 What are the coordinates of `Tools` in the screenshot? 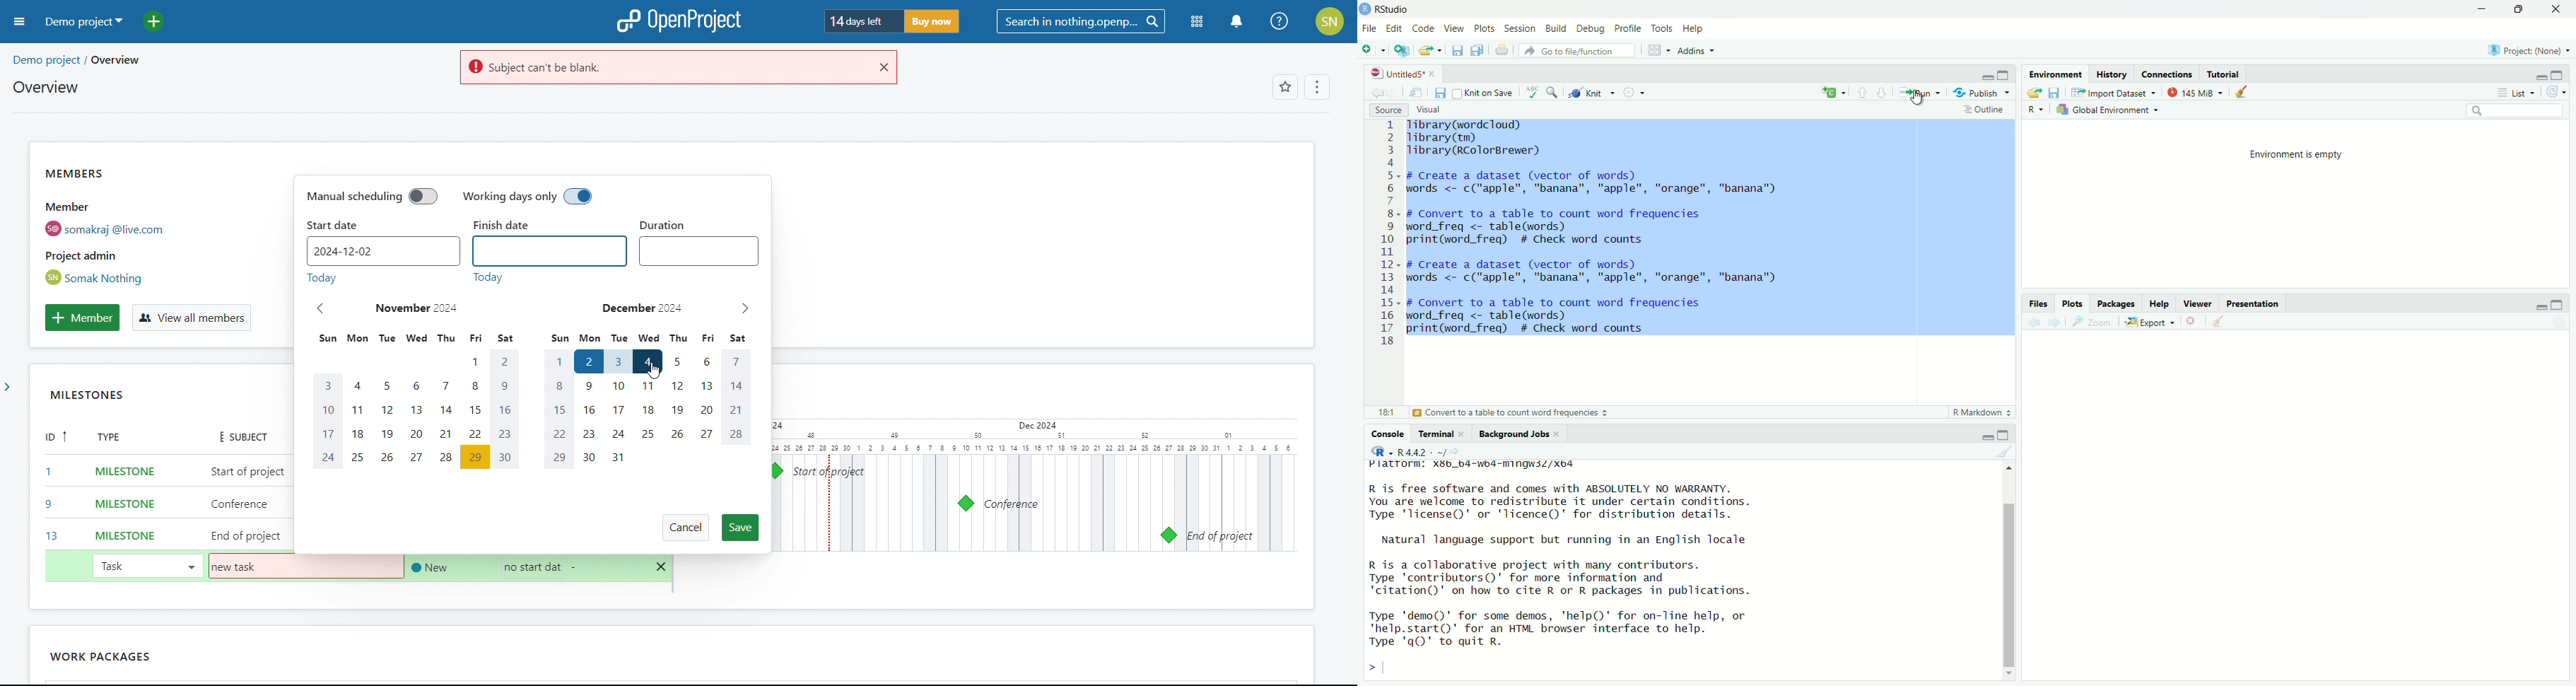 It's located at (1661, 27).